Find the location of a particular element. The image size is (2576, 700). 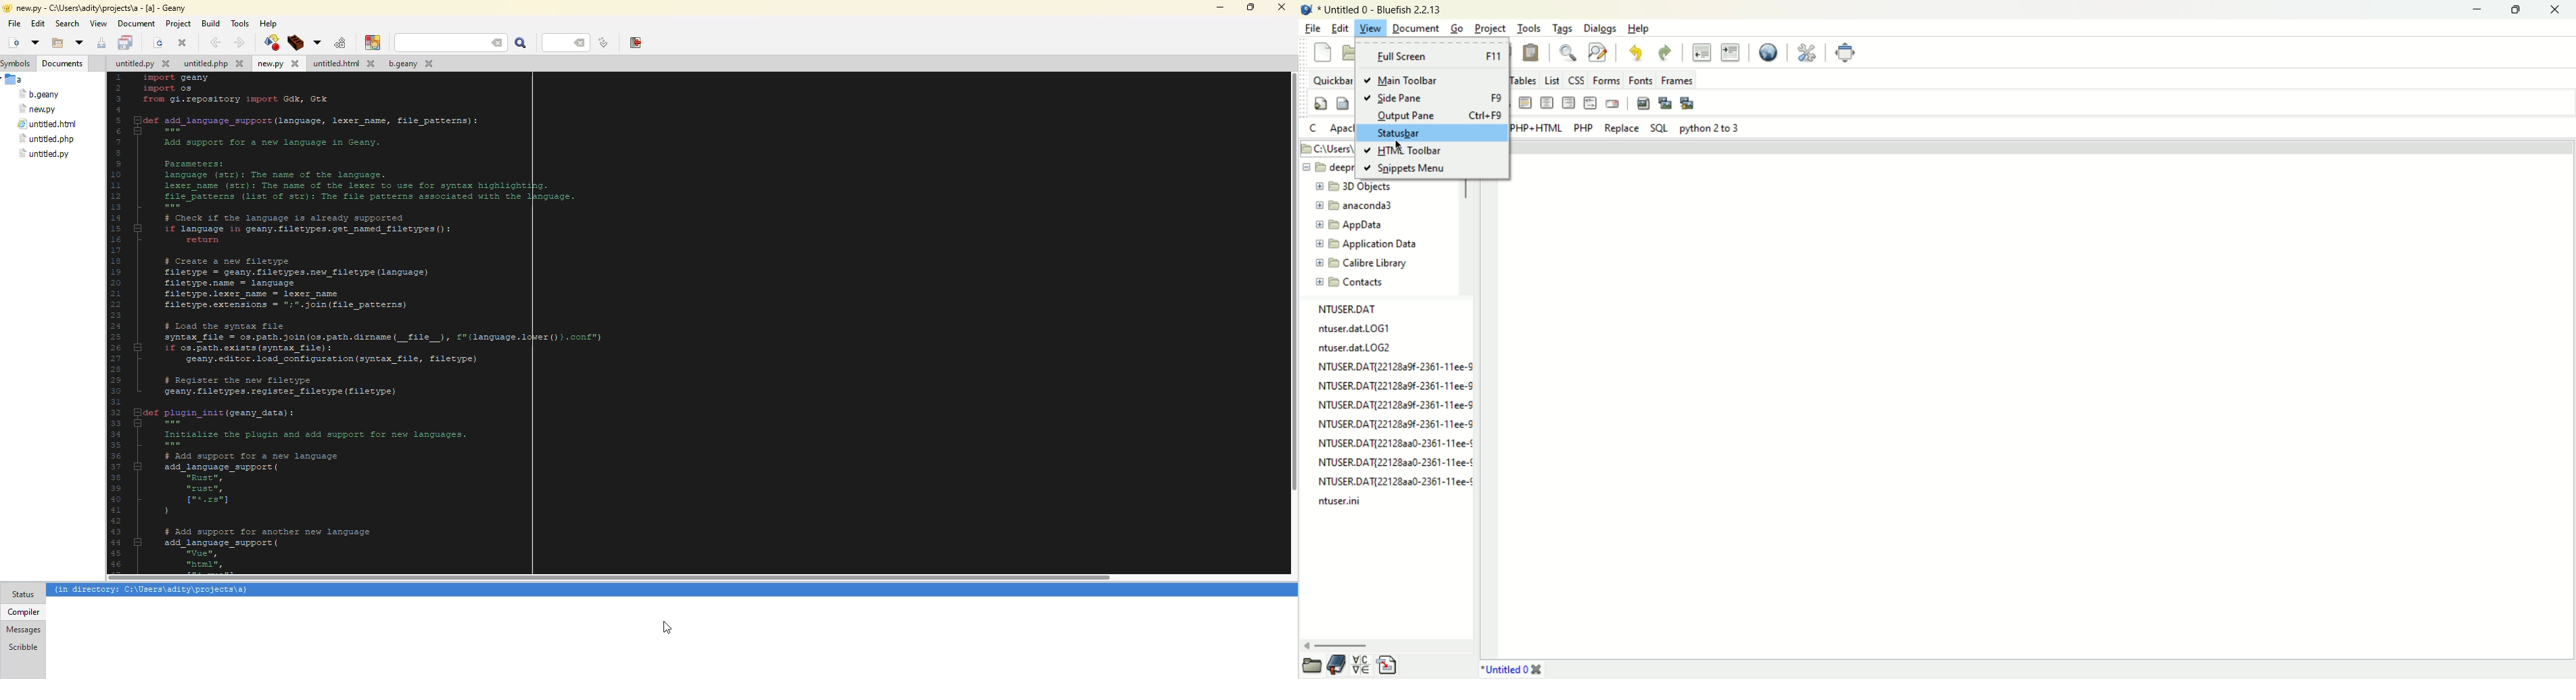

scroll bar is located at coordinates (1388, 647).